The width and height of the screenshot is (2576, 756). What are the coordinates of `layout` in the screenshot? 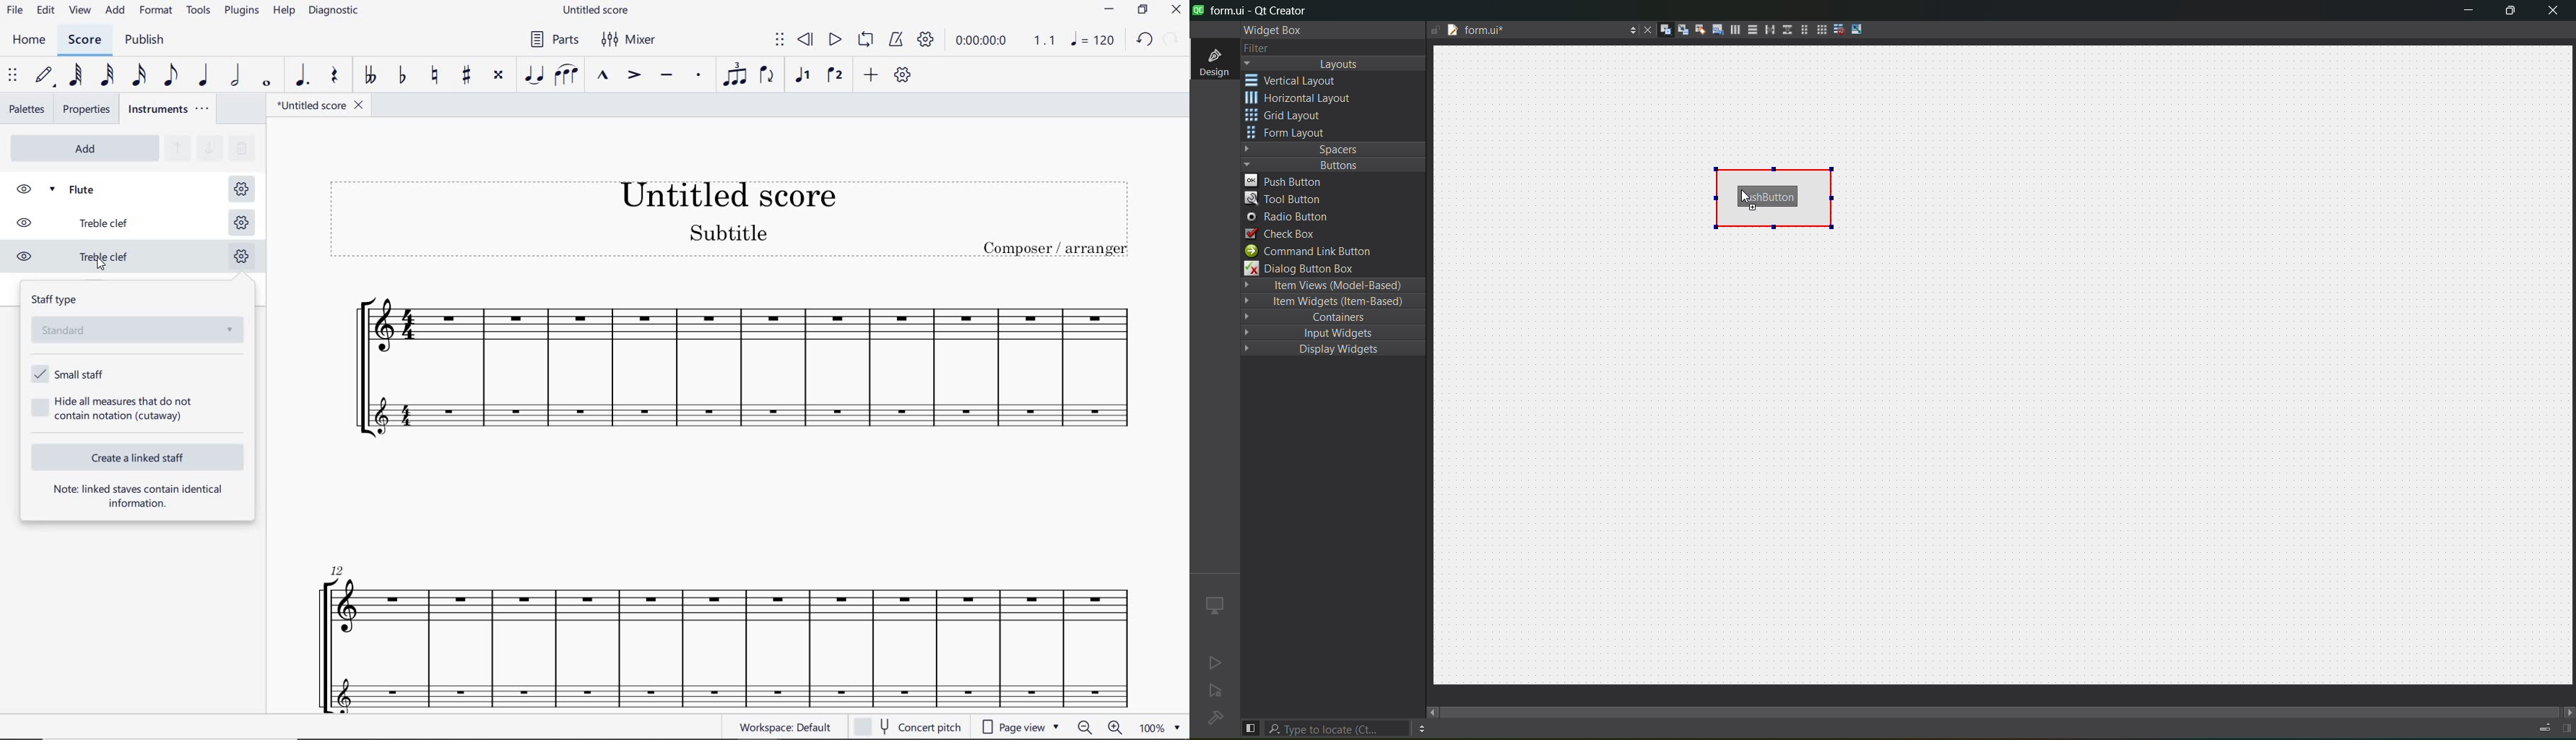 It's located at (1336, 64).